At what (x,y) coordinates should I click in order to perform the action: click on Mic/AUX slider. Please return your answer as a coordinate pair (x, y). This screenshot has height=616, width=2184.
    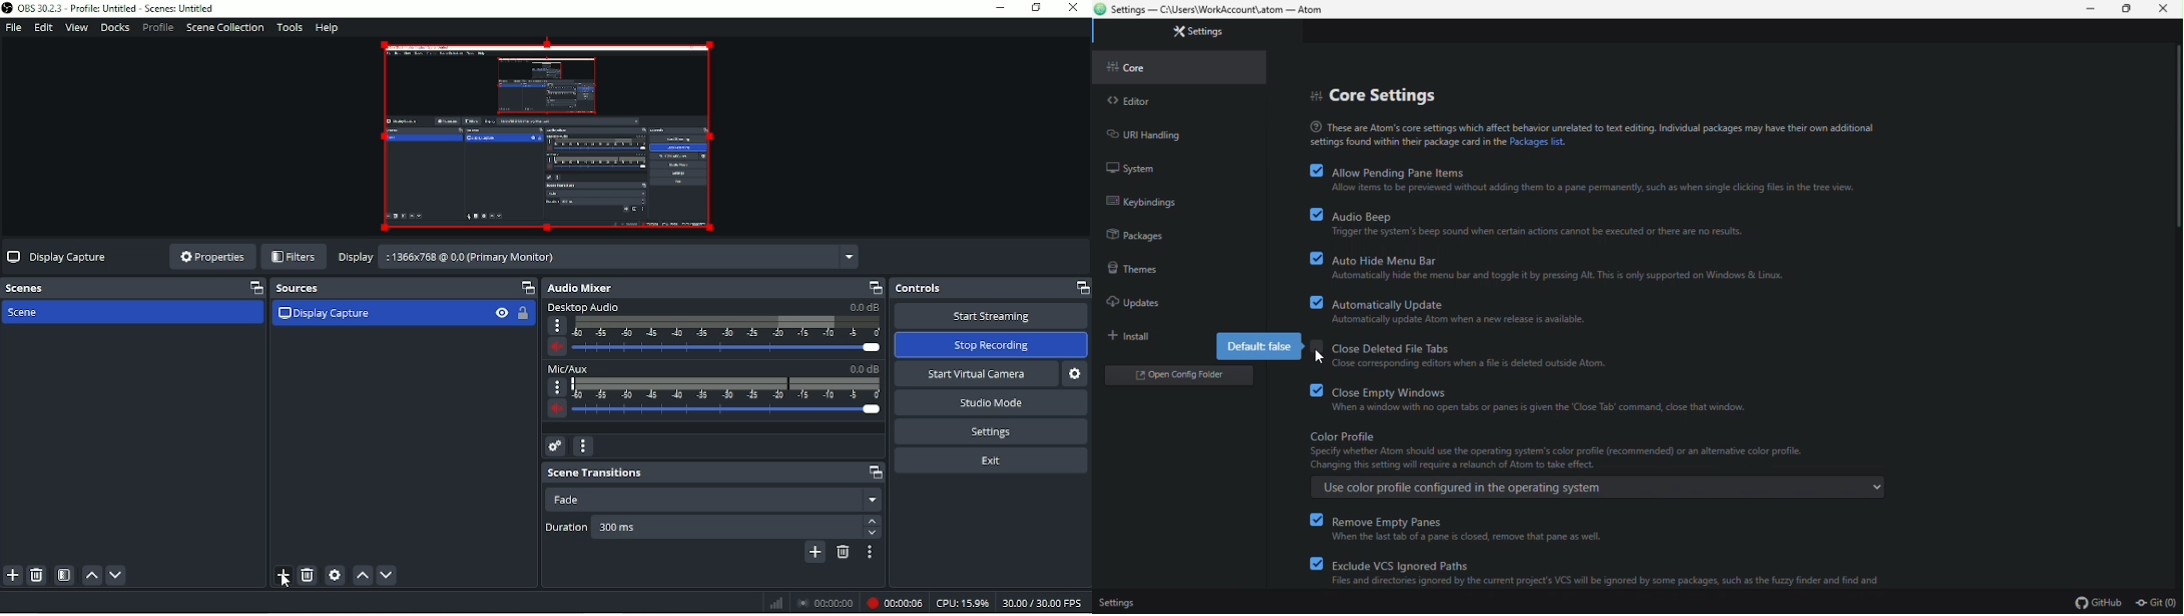
    Looking at the image, I should click on (714, 393).